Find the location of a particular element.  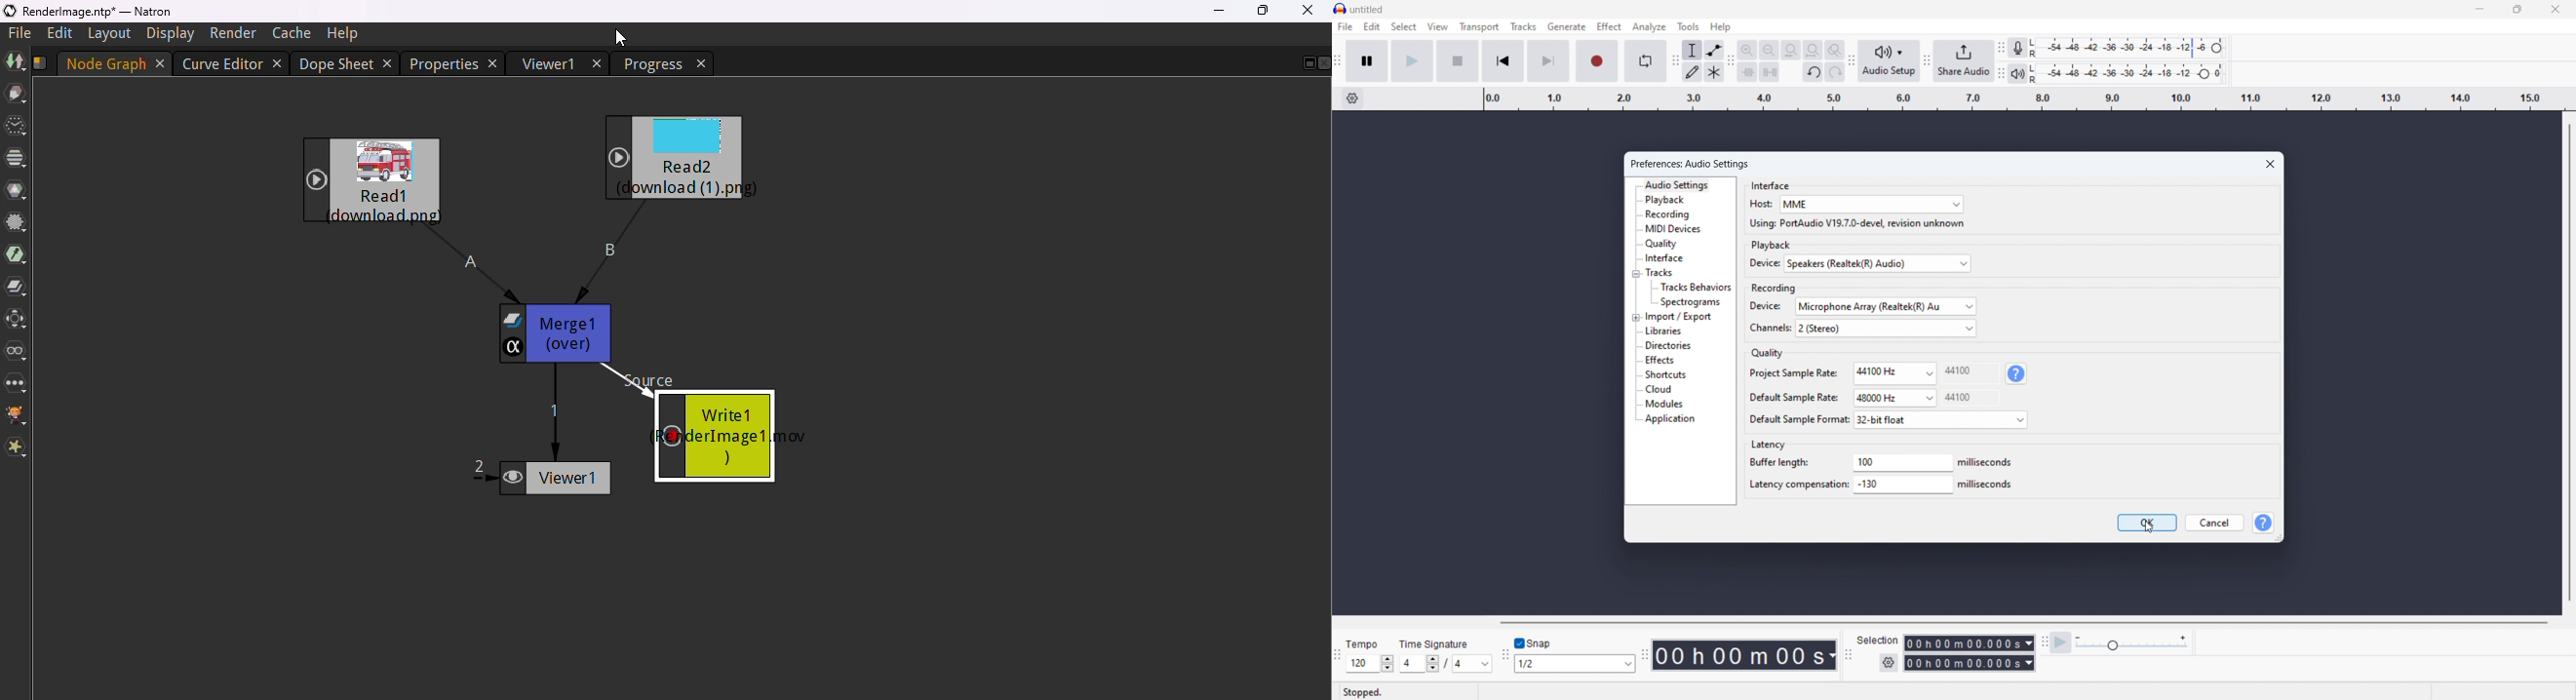

close is located at coordinates (2272, 163).